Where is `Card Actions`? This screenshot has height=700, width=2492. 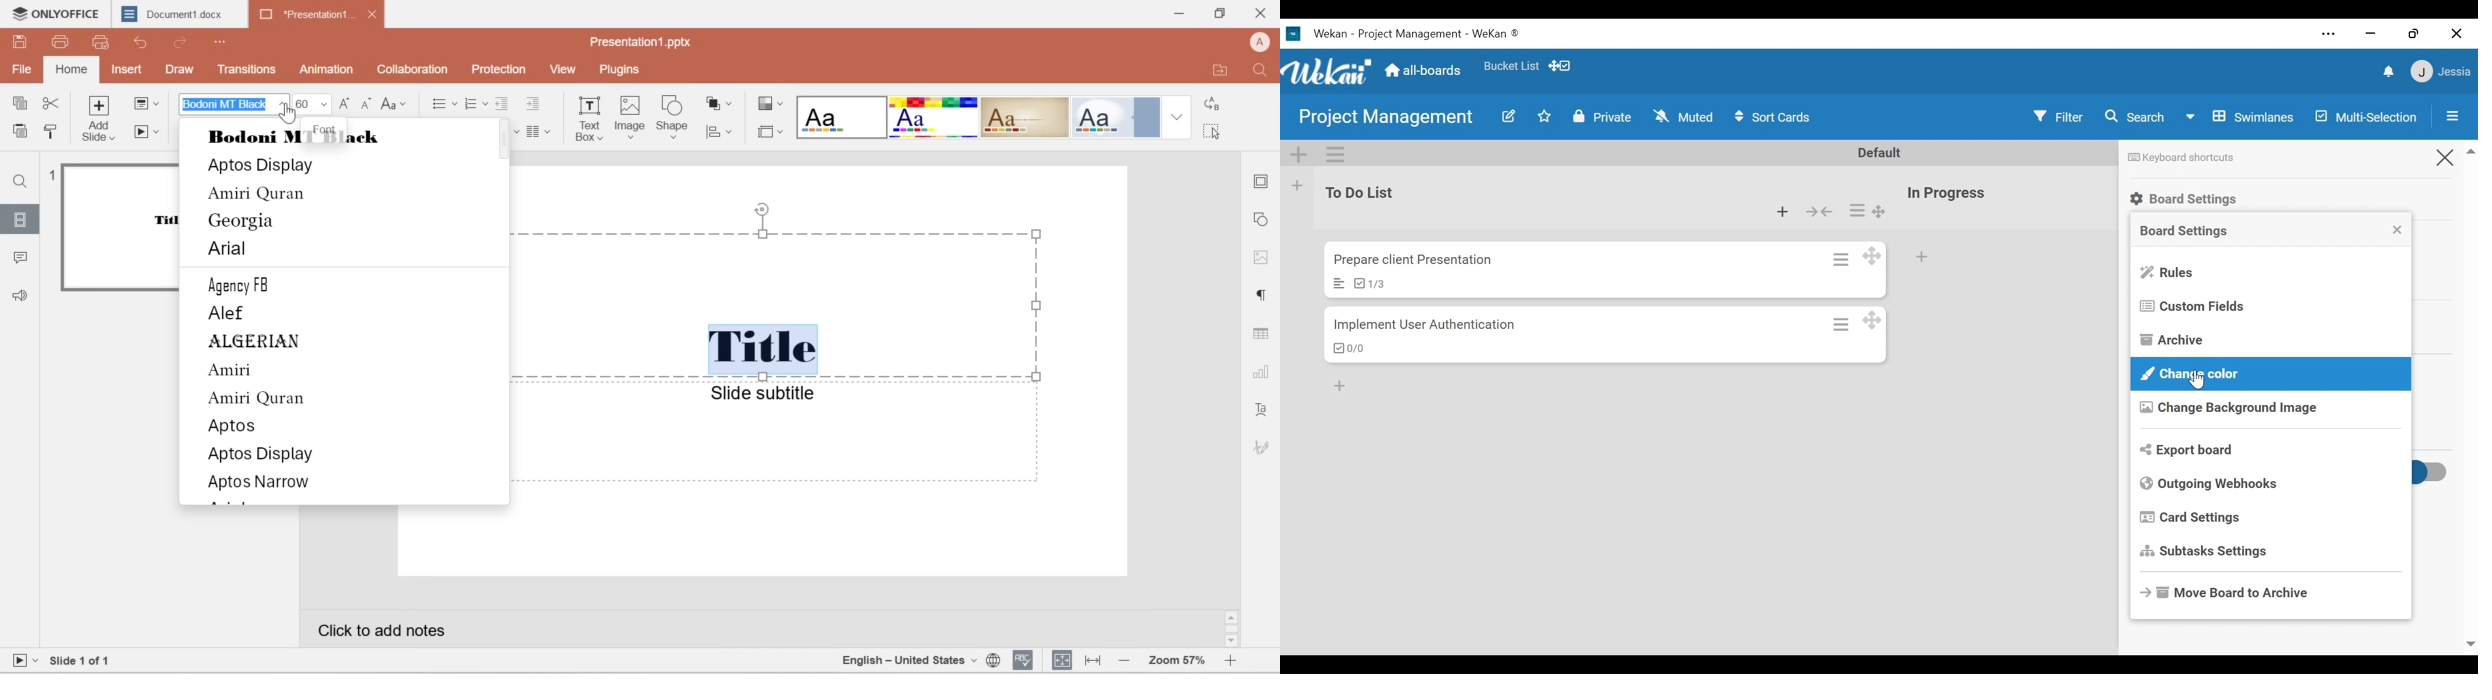
Card Actions is located at coordinates (1840, 258).